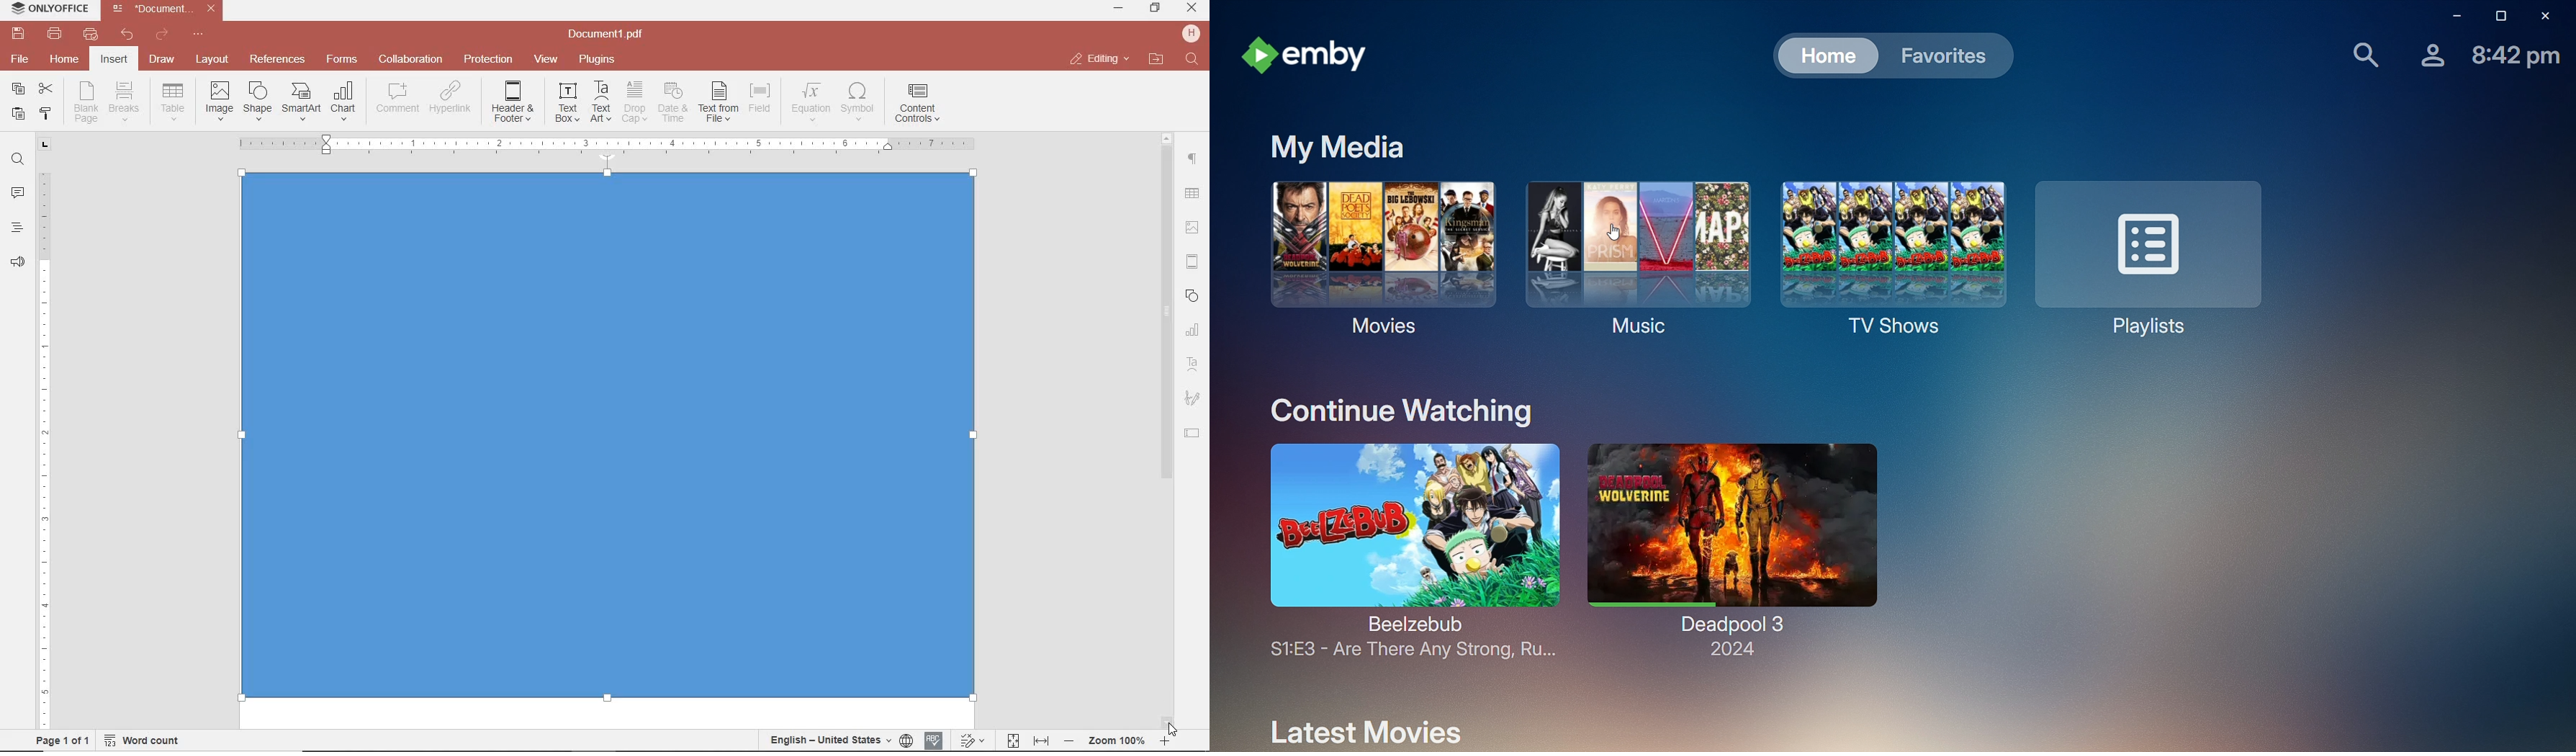 This screenshot has width=2576, height=756. Describe the element at coordinates (934, 740) in the screenshot. I see `spell checking` at that location.